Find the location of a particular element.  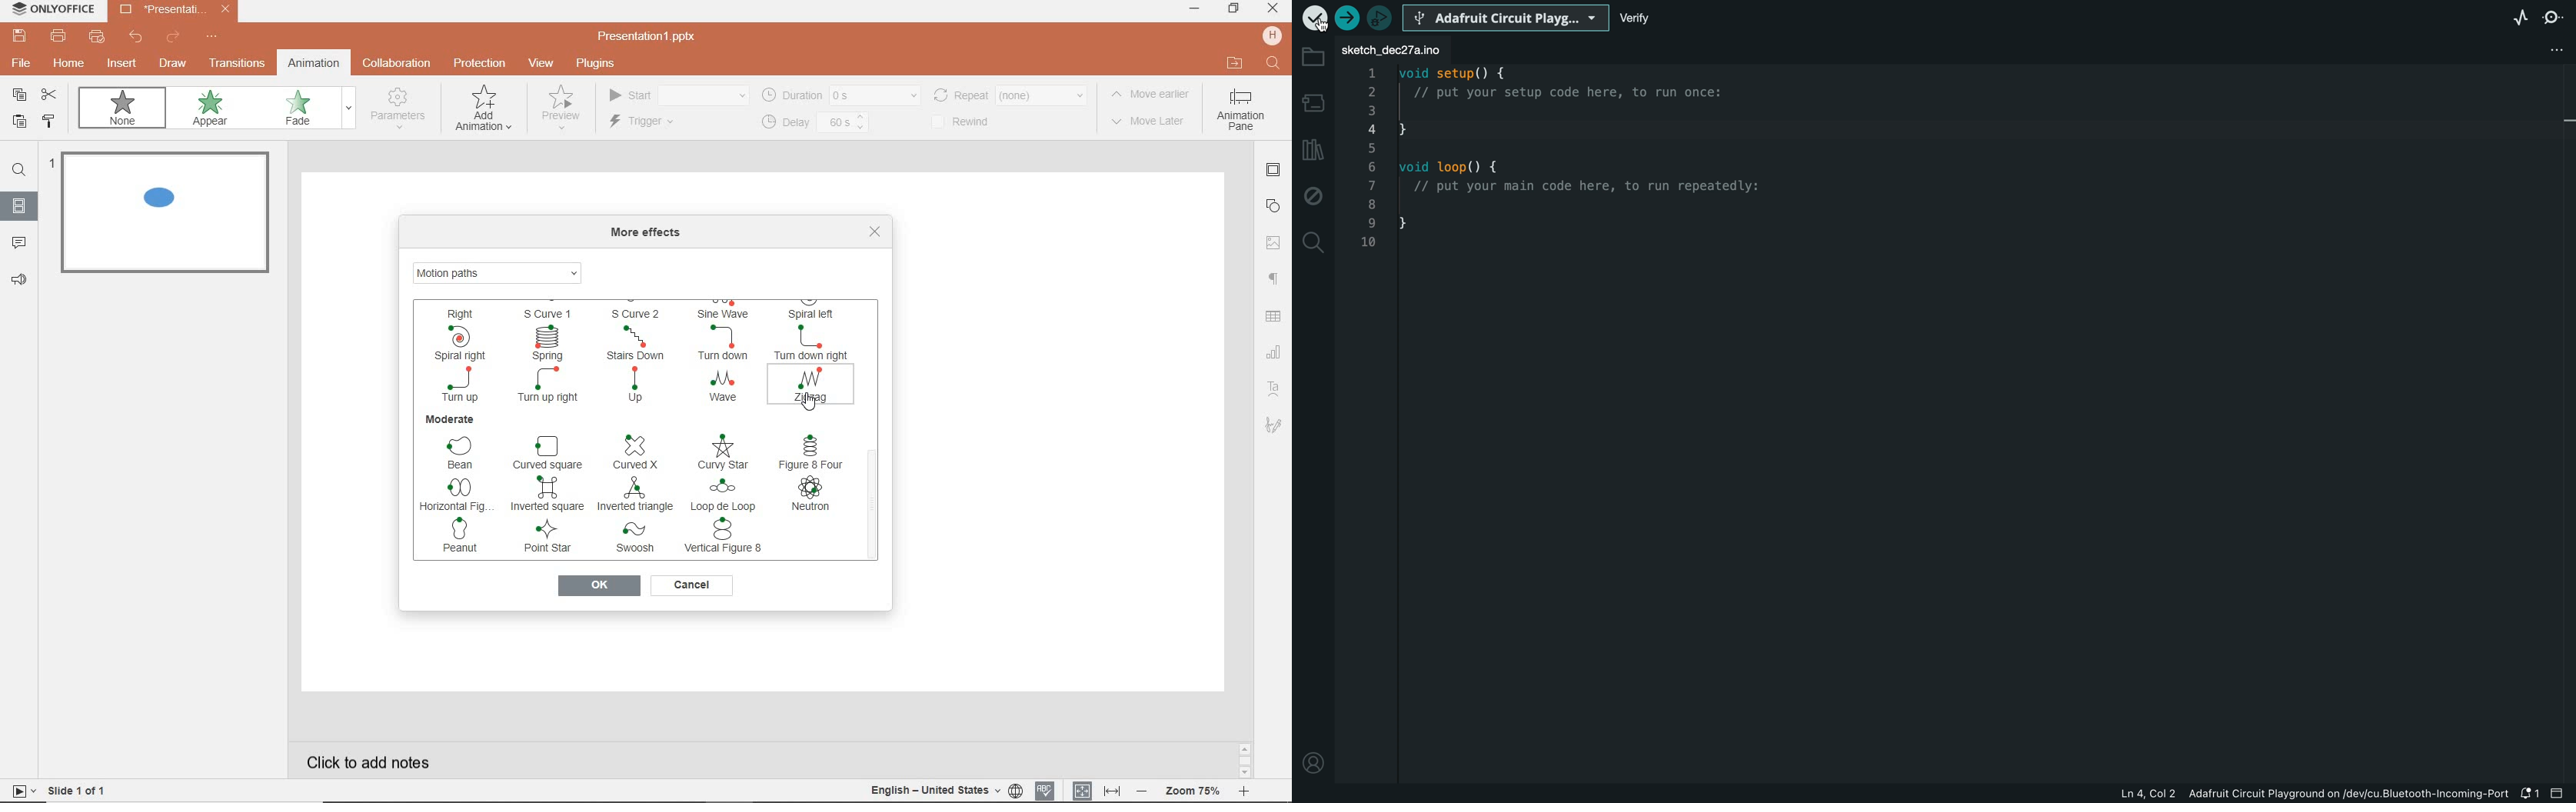

rewind is located at coordinates (970, 122).